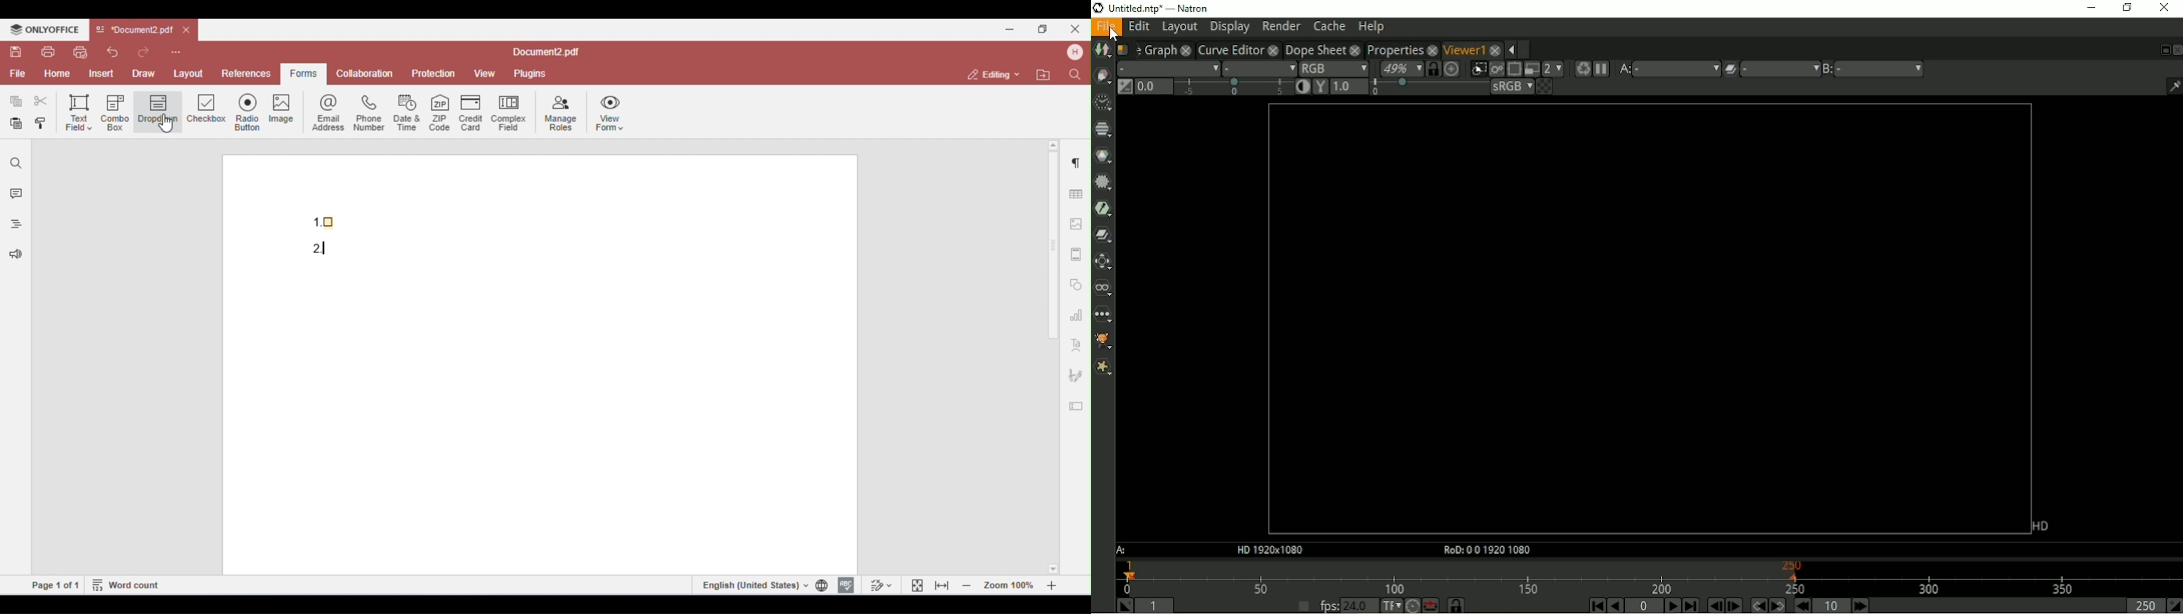  Describe the element at coordinates (1115, 34) in the screenshot. I see `cursor` at that location.